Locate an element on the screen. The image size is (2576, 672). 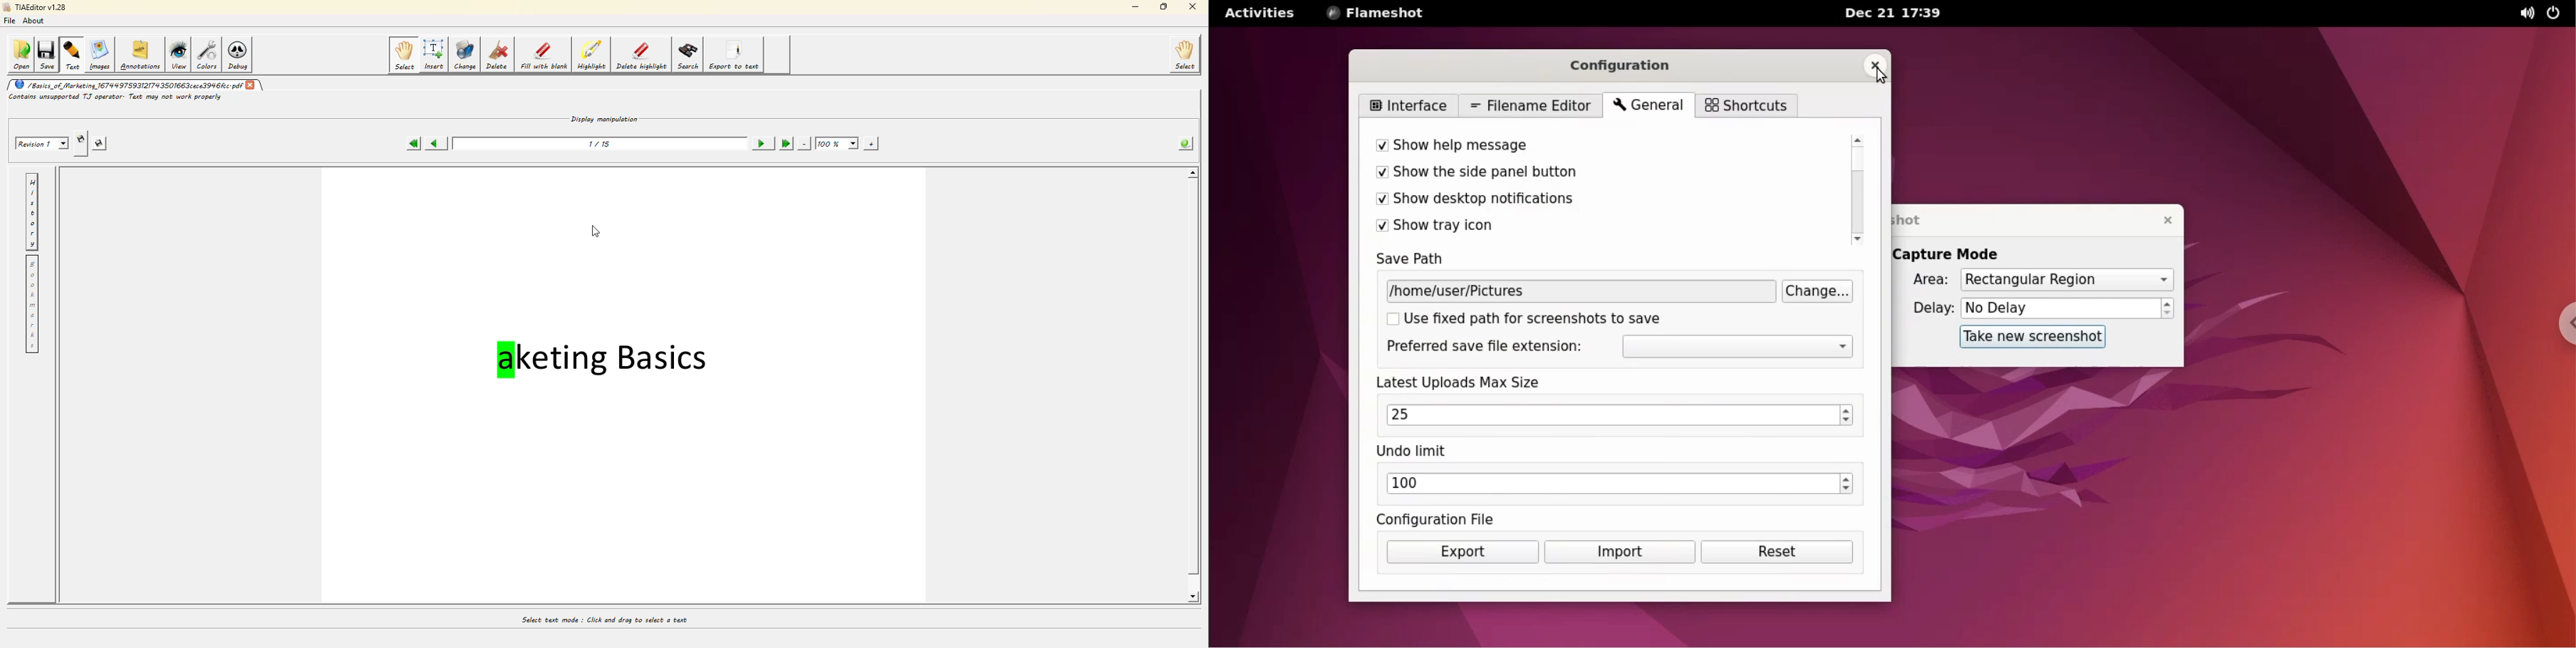
error info is located at coordinates (112, 98).